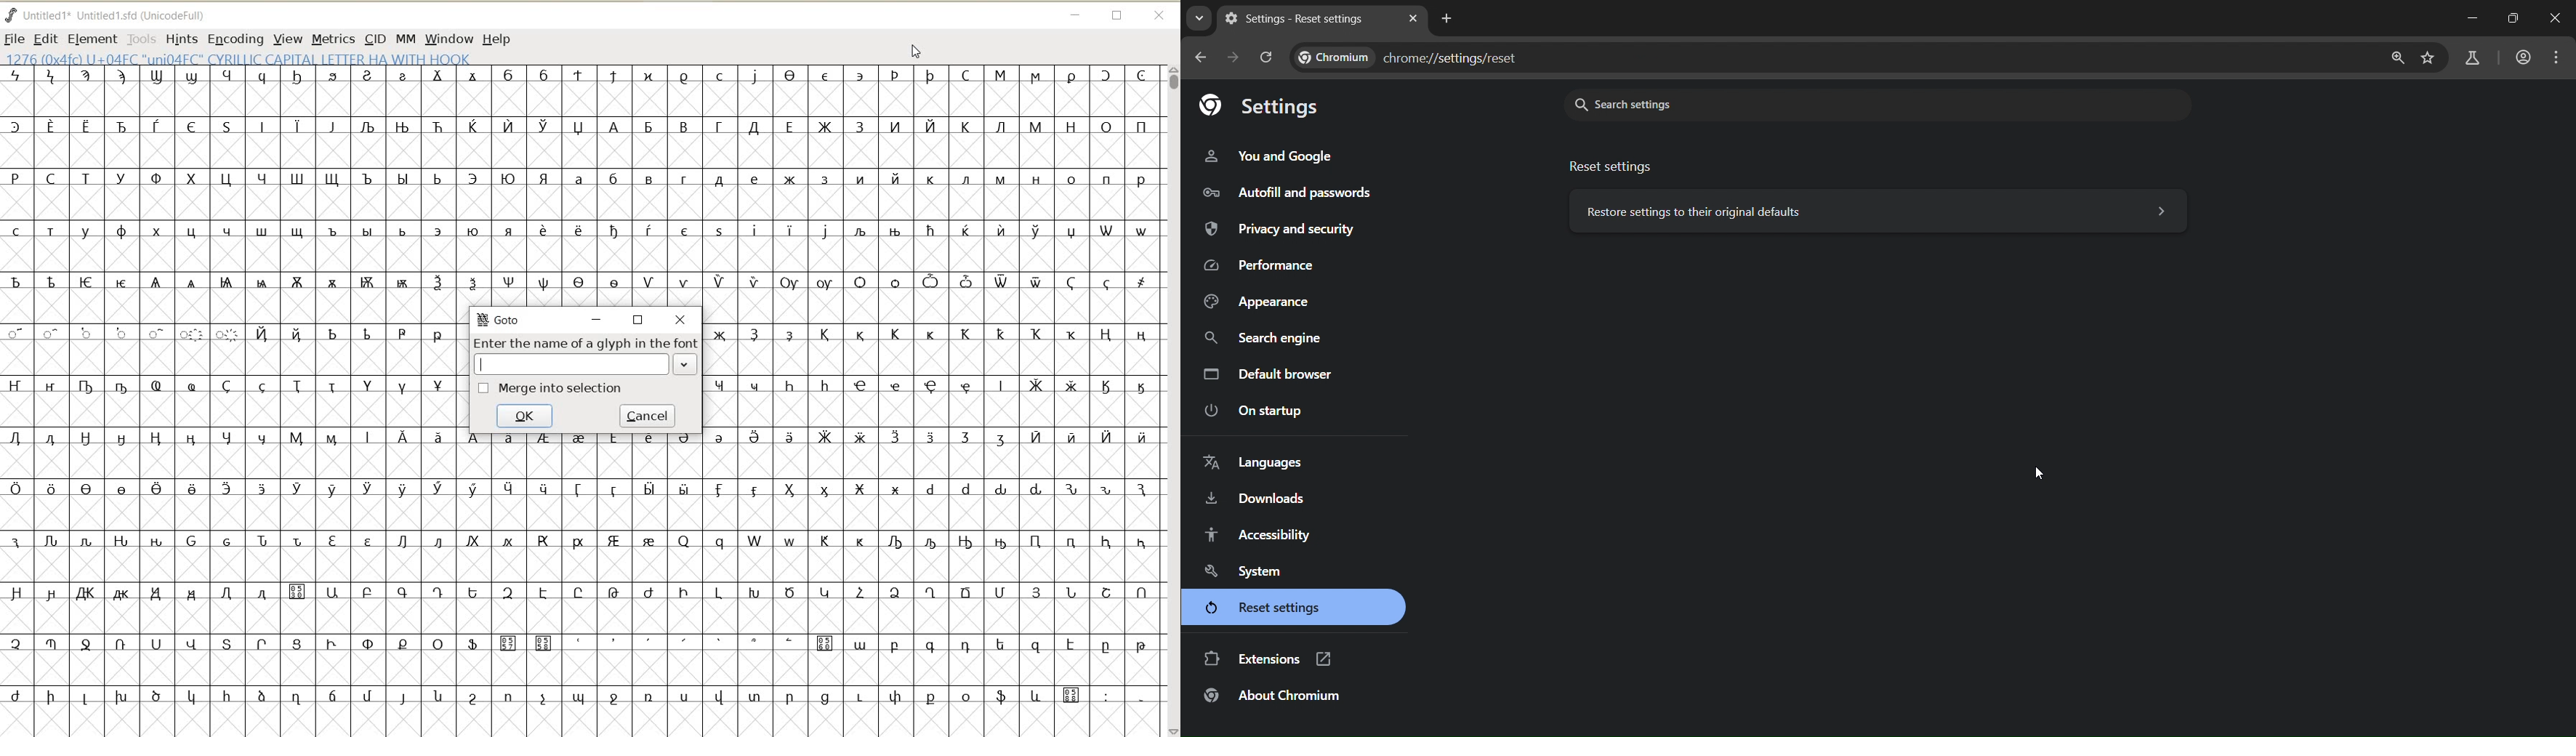 The height and width of the screenshot is (756, 2576). I want to click on appearance, so click(1259, 301).